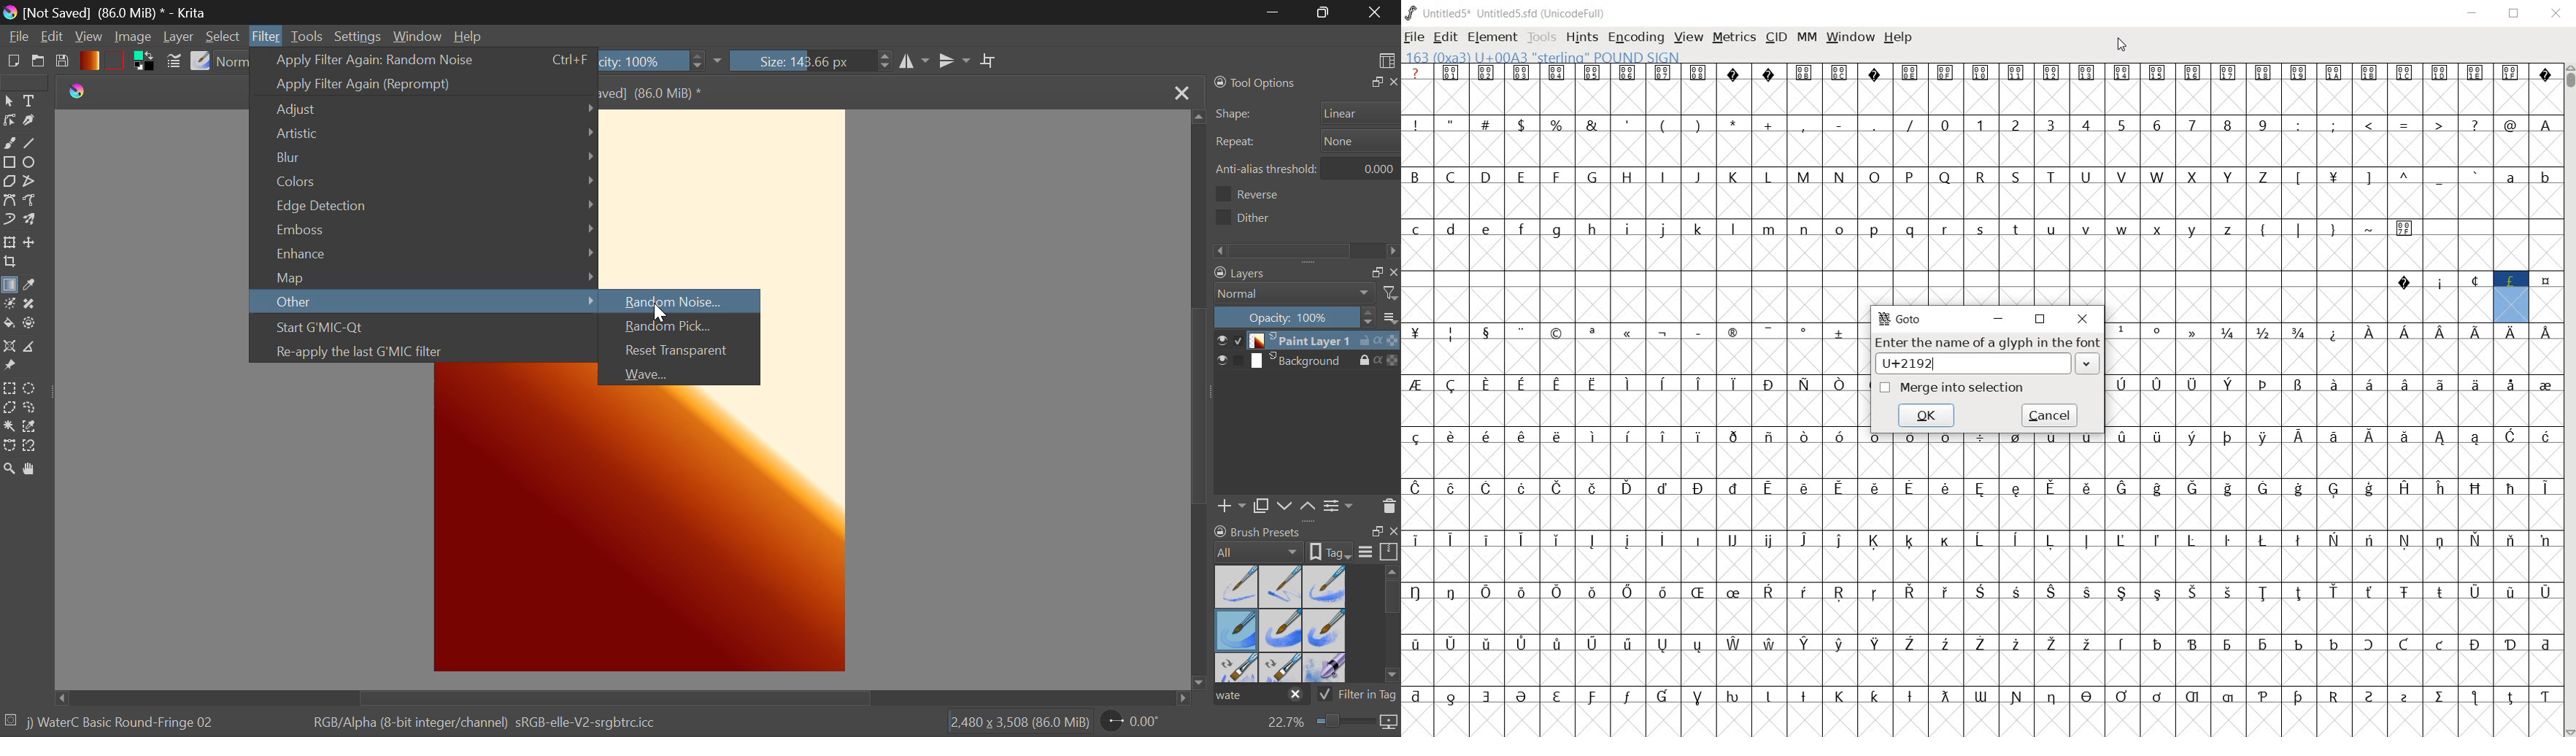 This screenshot has width=2576, height=756. Describe the element at coordinates (31, 447) in the screenshot. I see `Magnetic Selection` at that location.